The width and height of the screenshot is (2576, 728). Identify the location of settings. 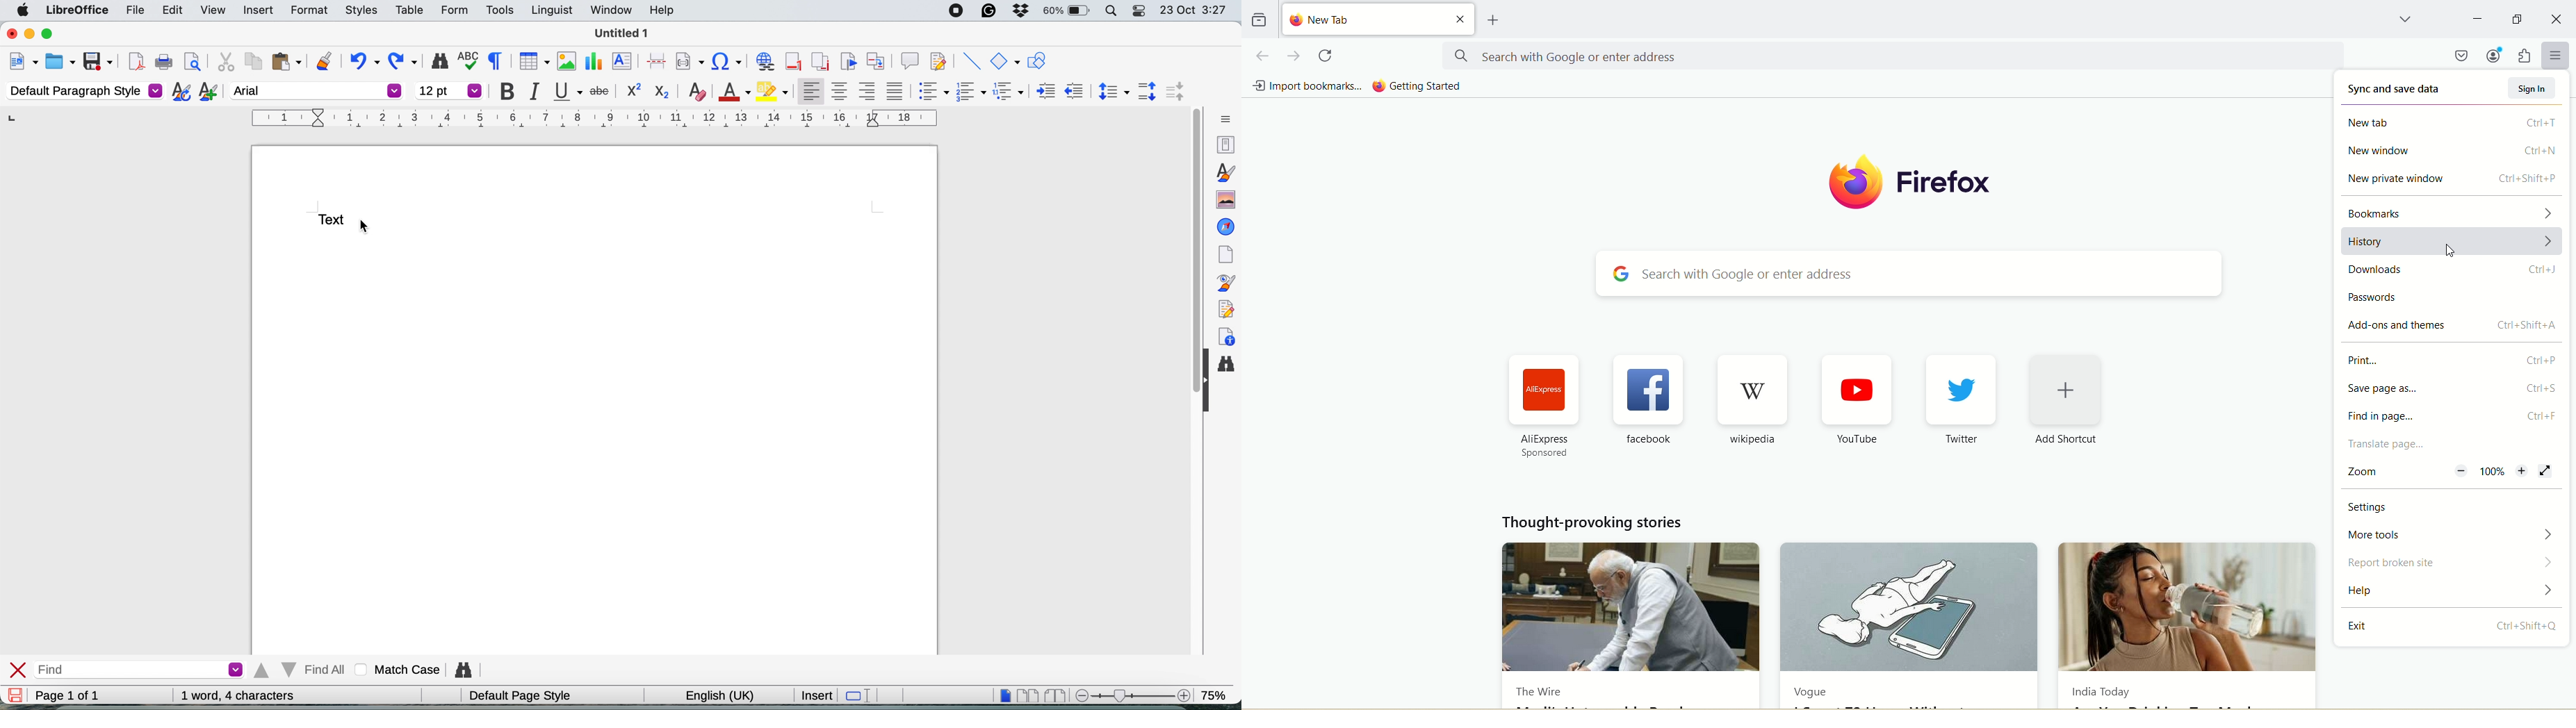
(2452, 506).